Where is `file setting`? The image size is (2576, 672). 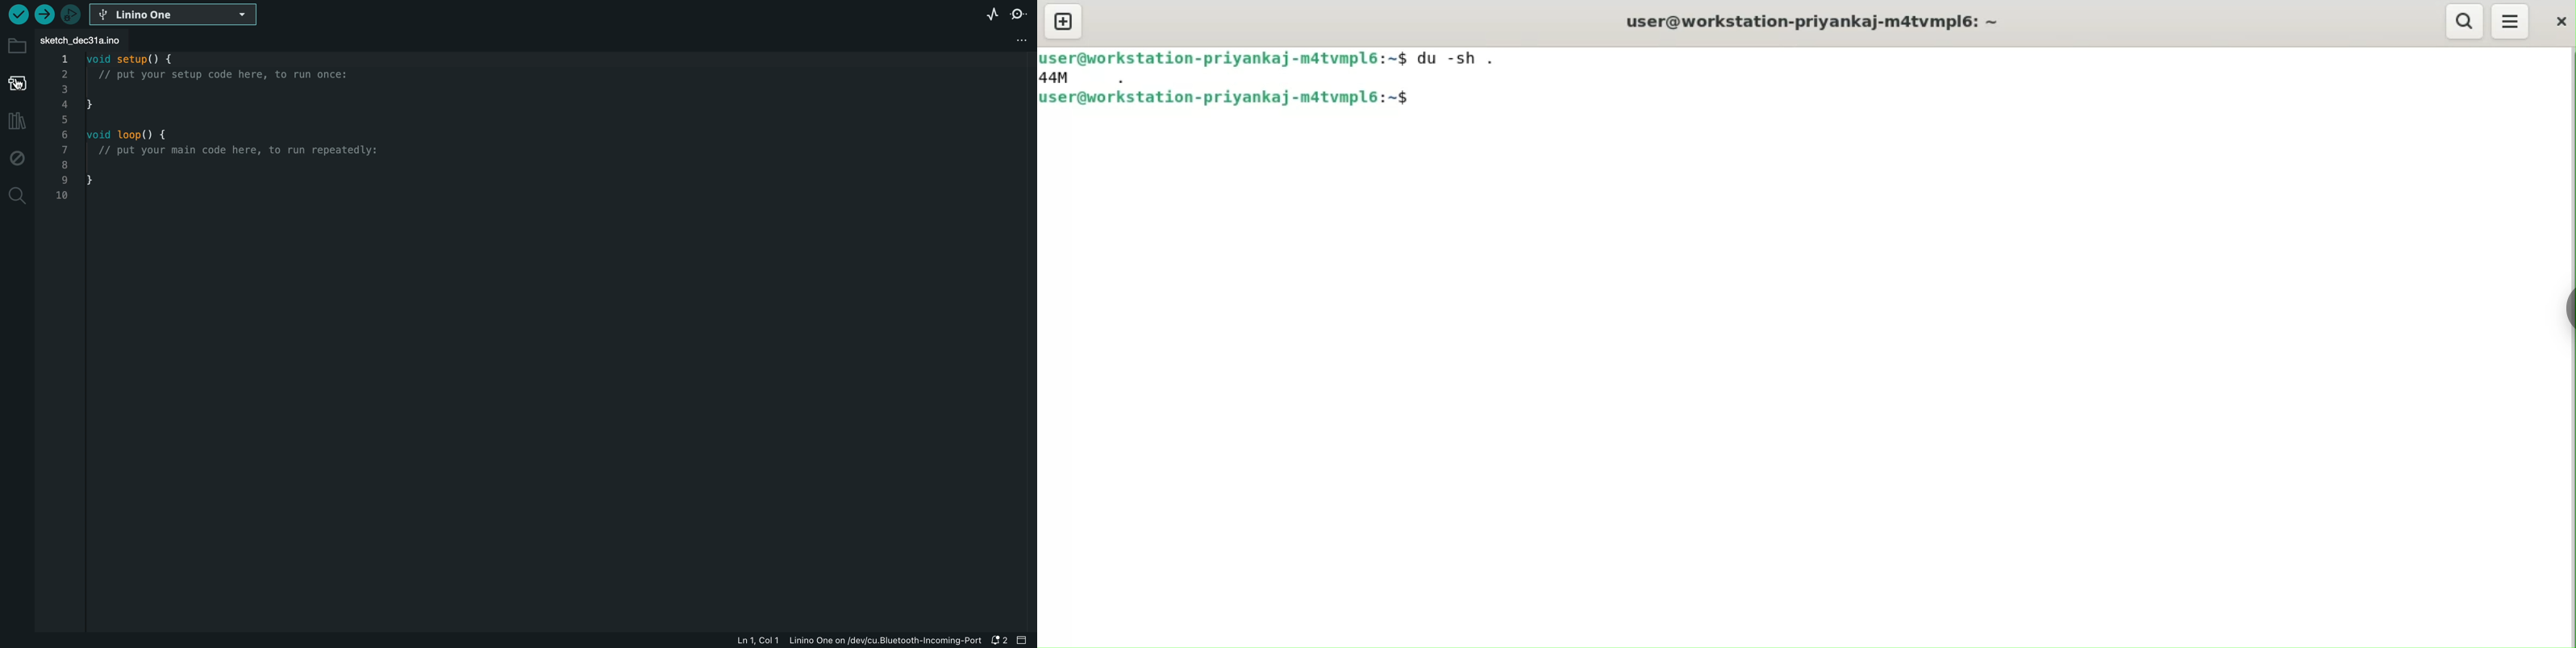
file setting is located at coordinates (1013, 40).